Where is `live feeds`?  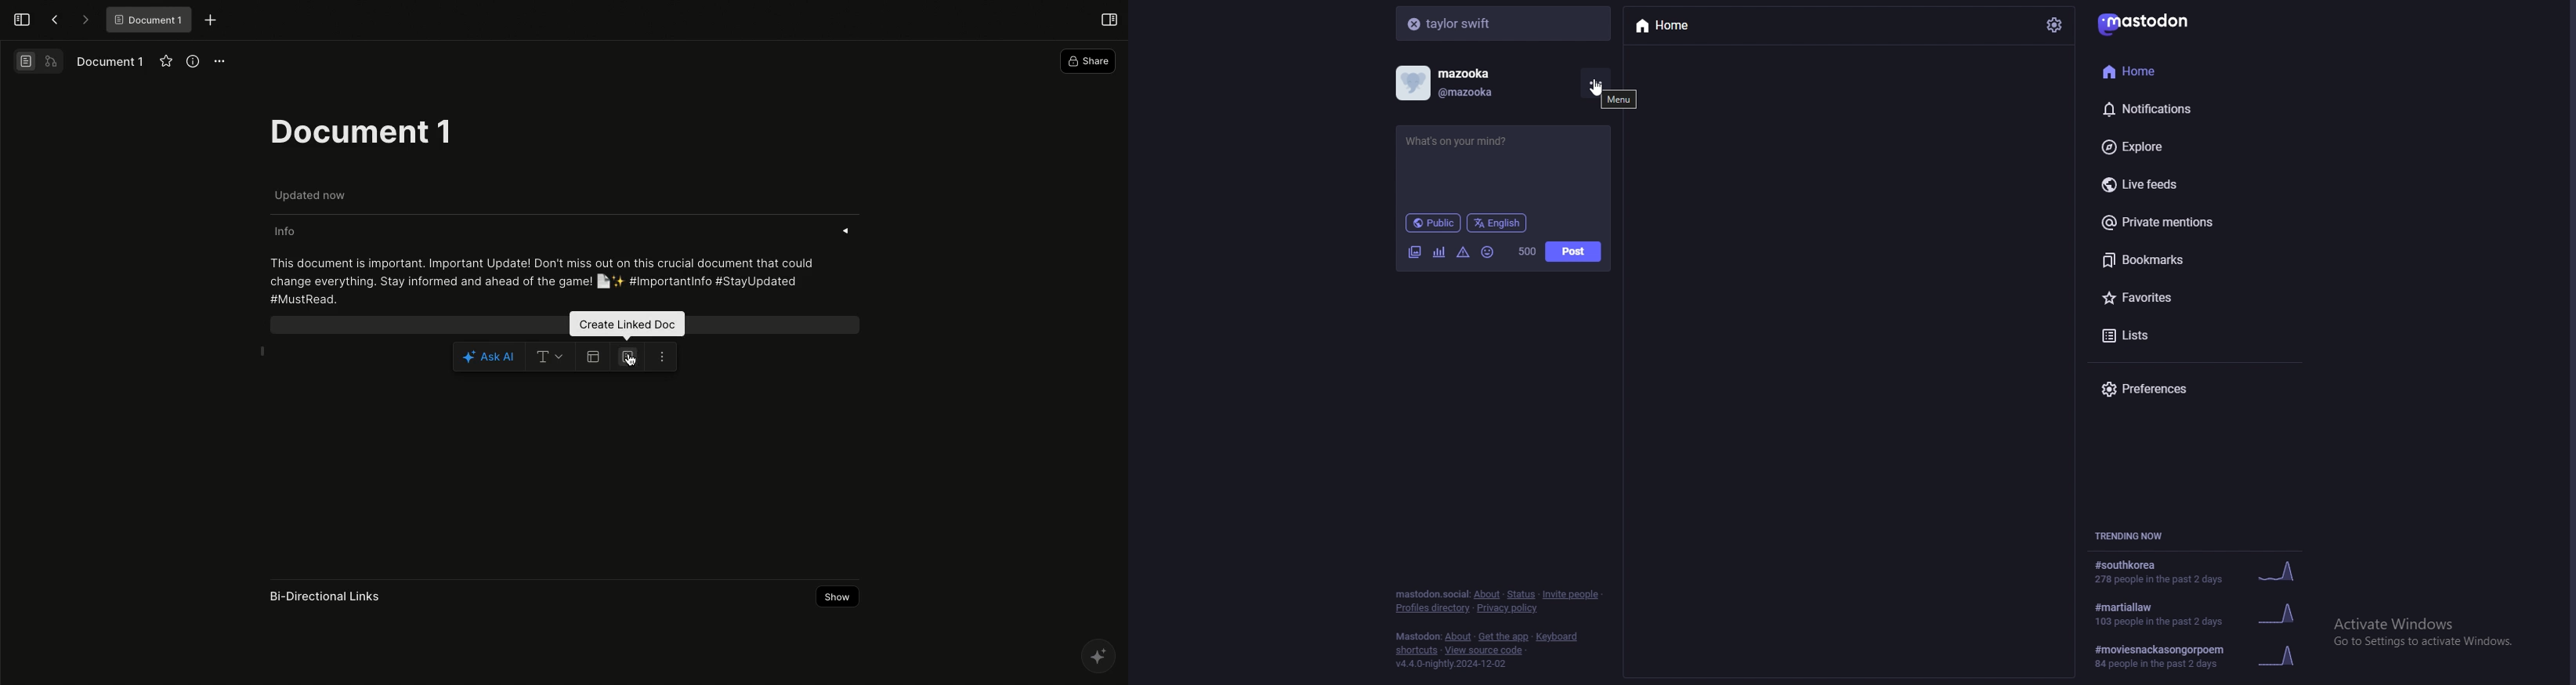
live feeds is located at coordinates (2183, 183).